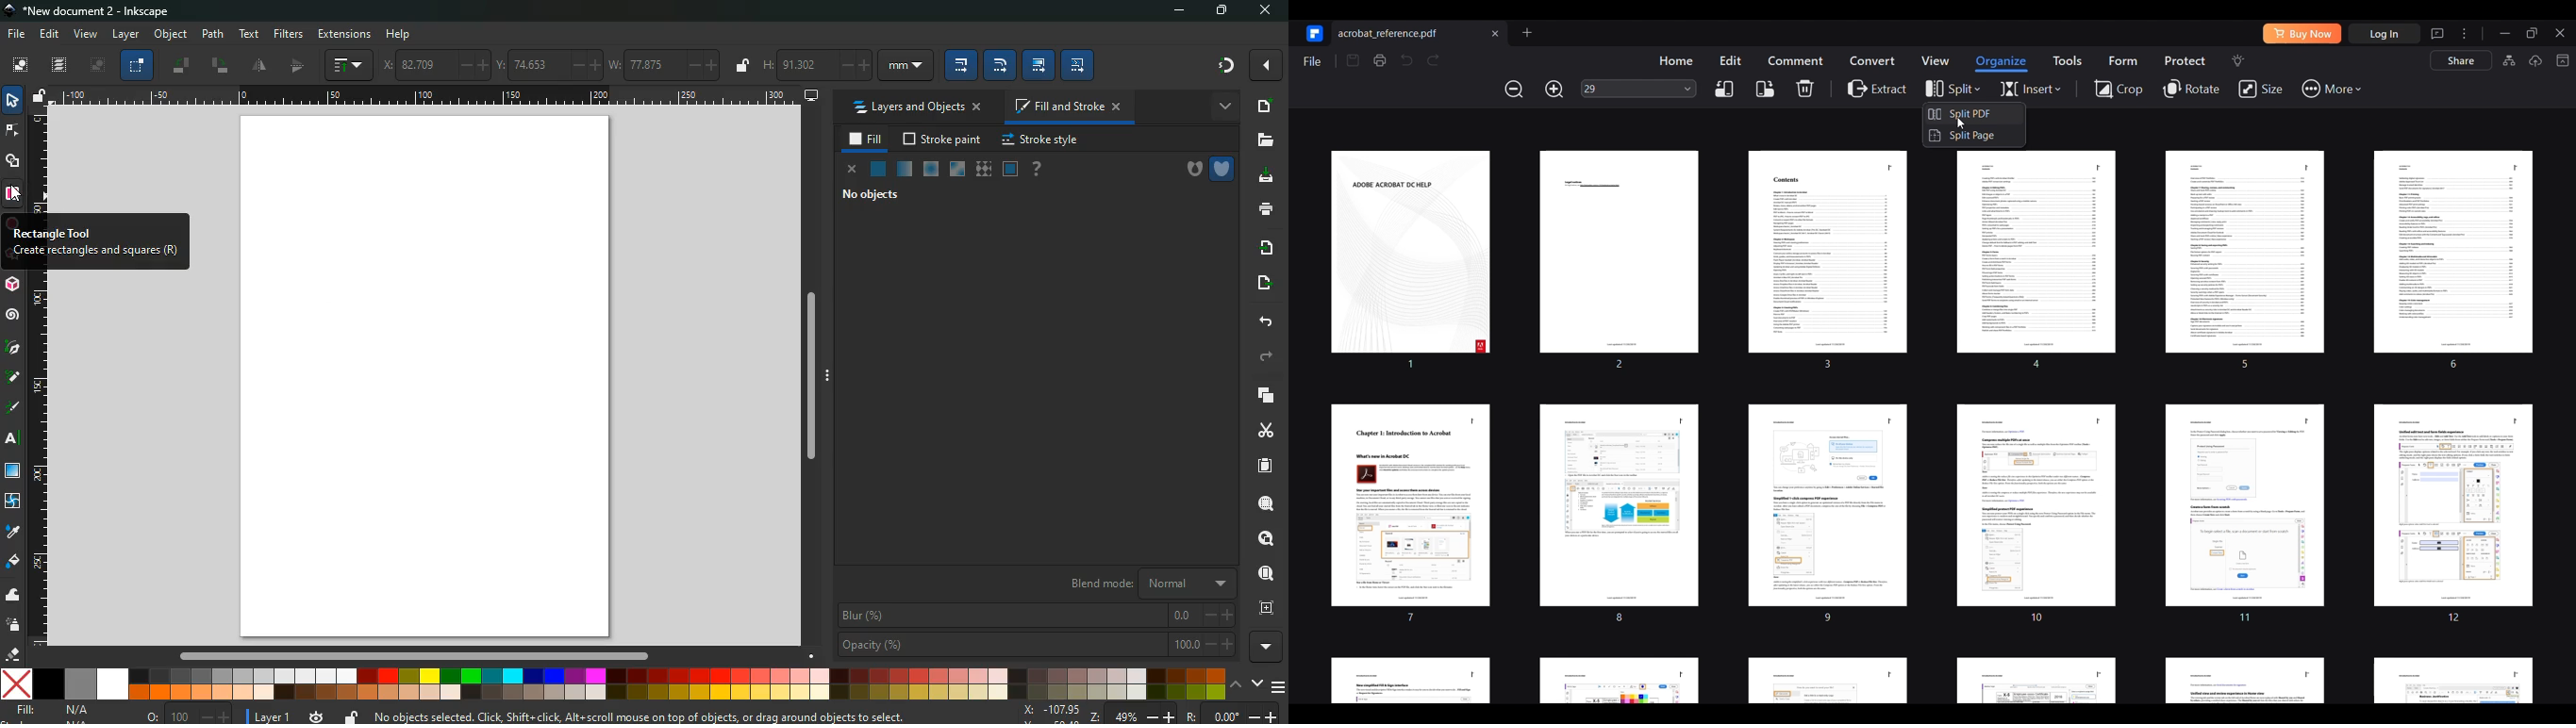 This screenshot has height=728, width=2576. What do you see at coordinates (171, 34) in the screenshot?
I see `object` at bounding box center [171, 34].